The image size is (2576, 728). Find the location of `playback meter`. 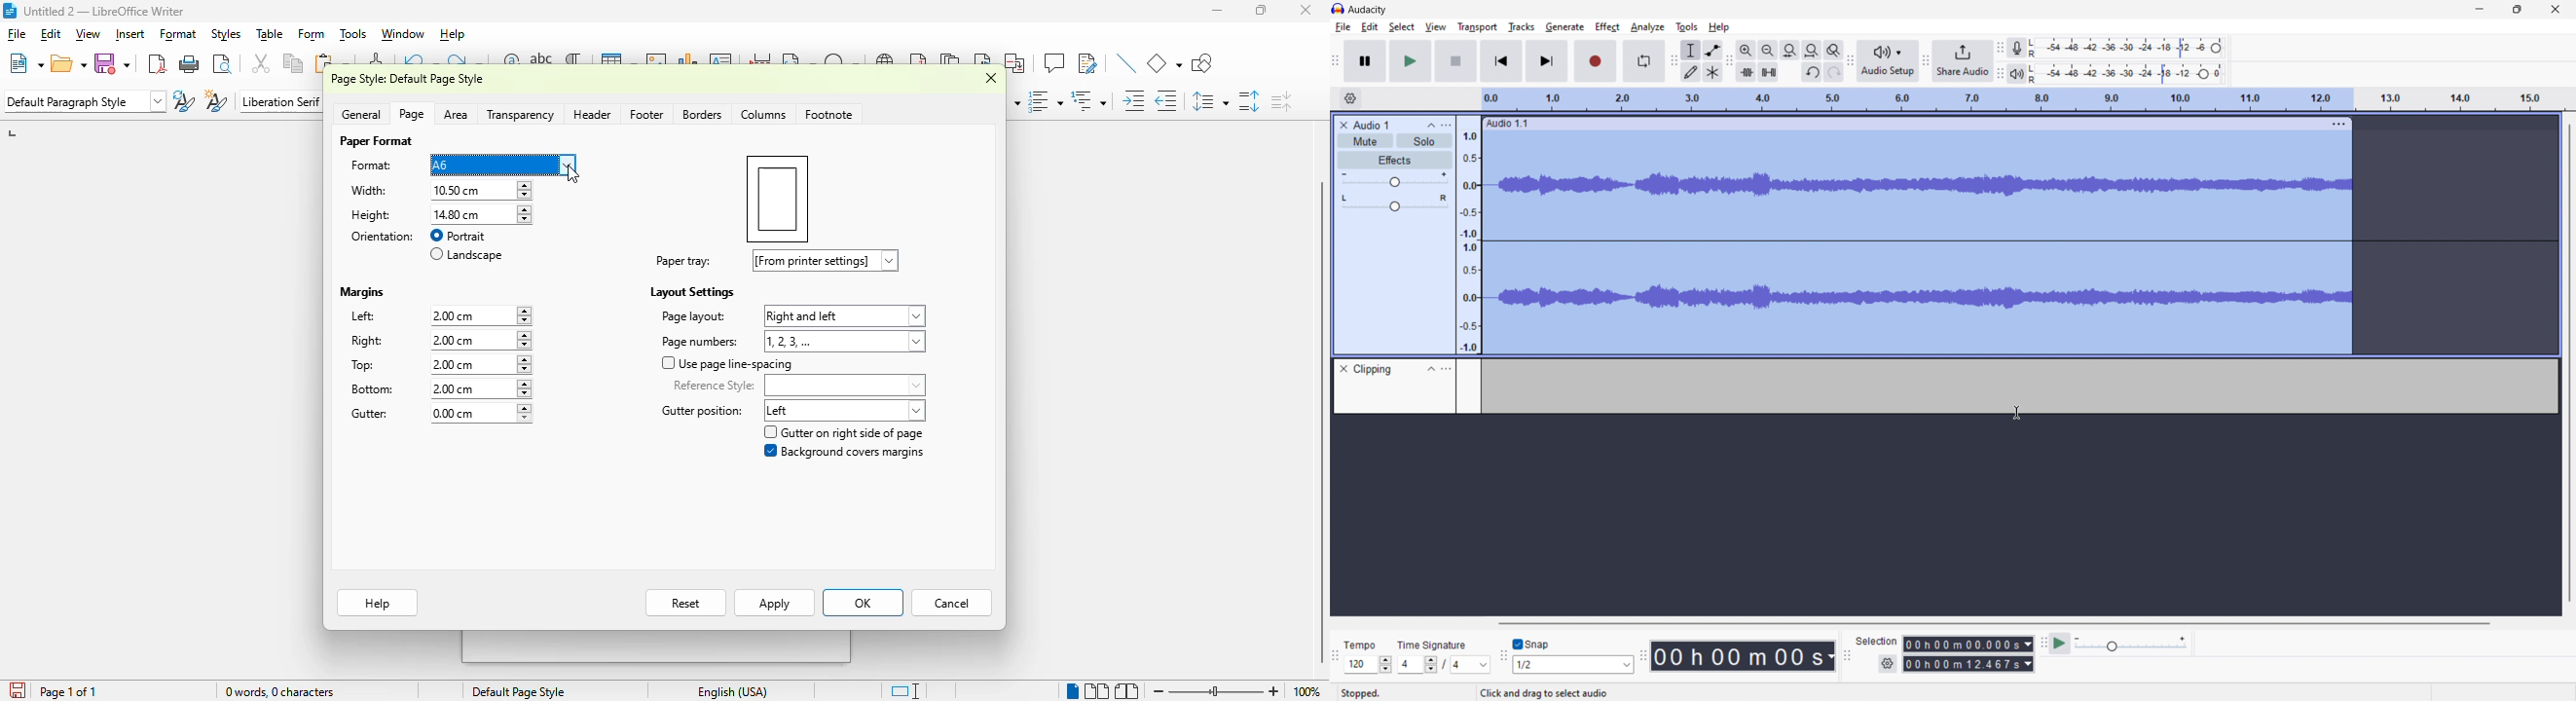

playback meter is located at coordinates (2017, 73).